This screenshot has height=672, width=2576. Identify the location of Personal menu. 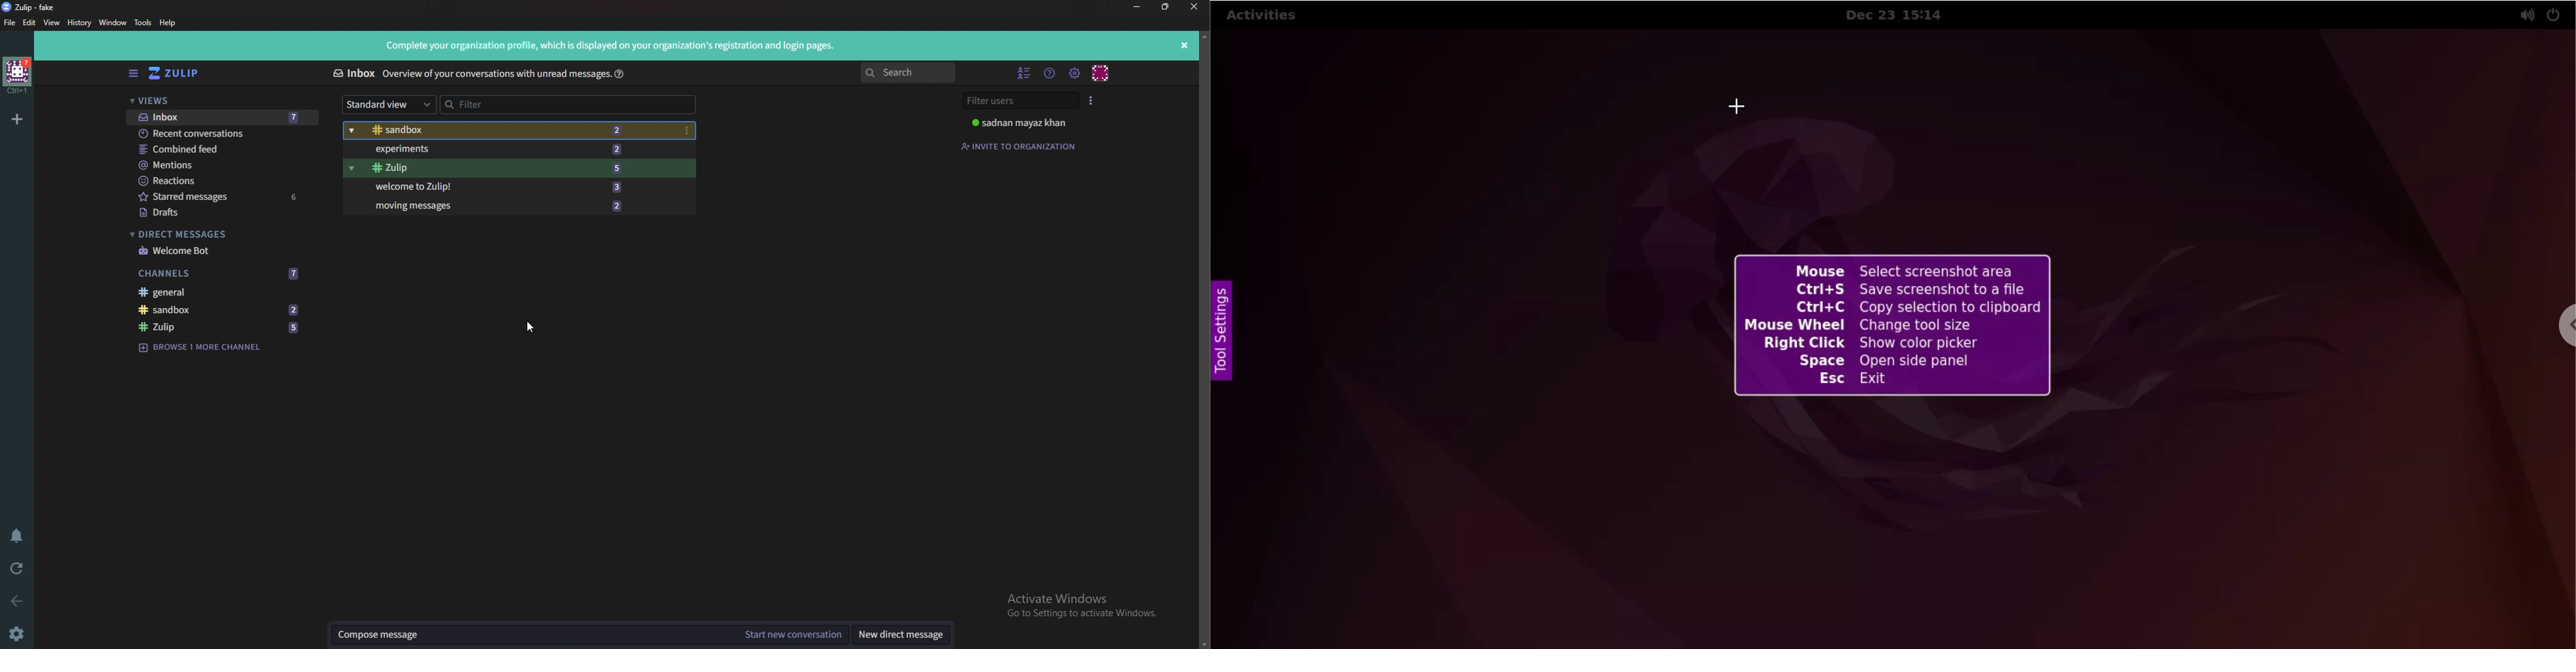
(1102, 72).